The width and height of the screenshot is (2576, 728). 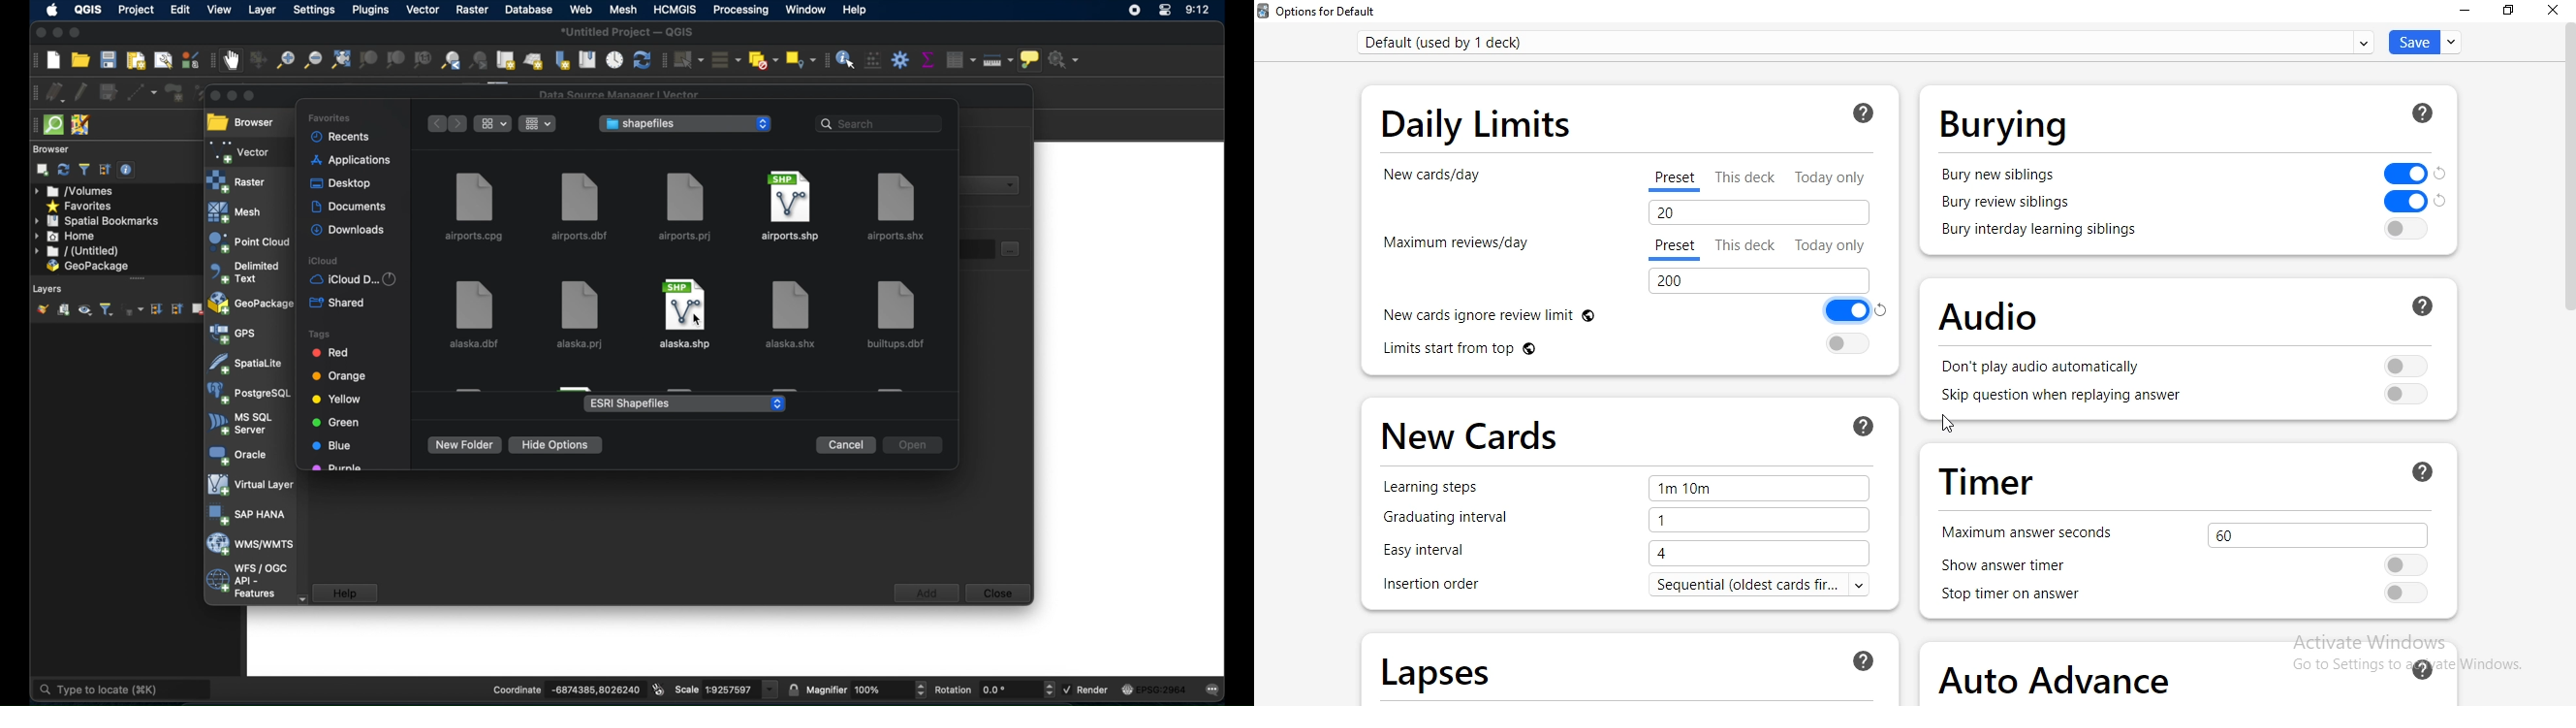 I want to click on new cards, so click(x=1471, y=430).